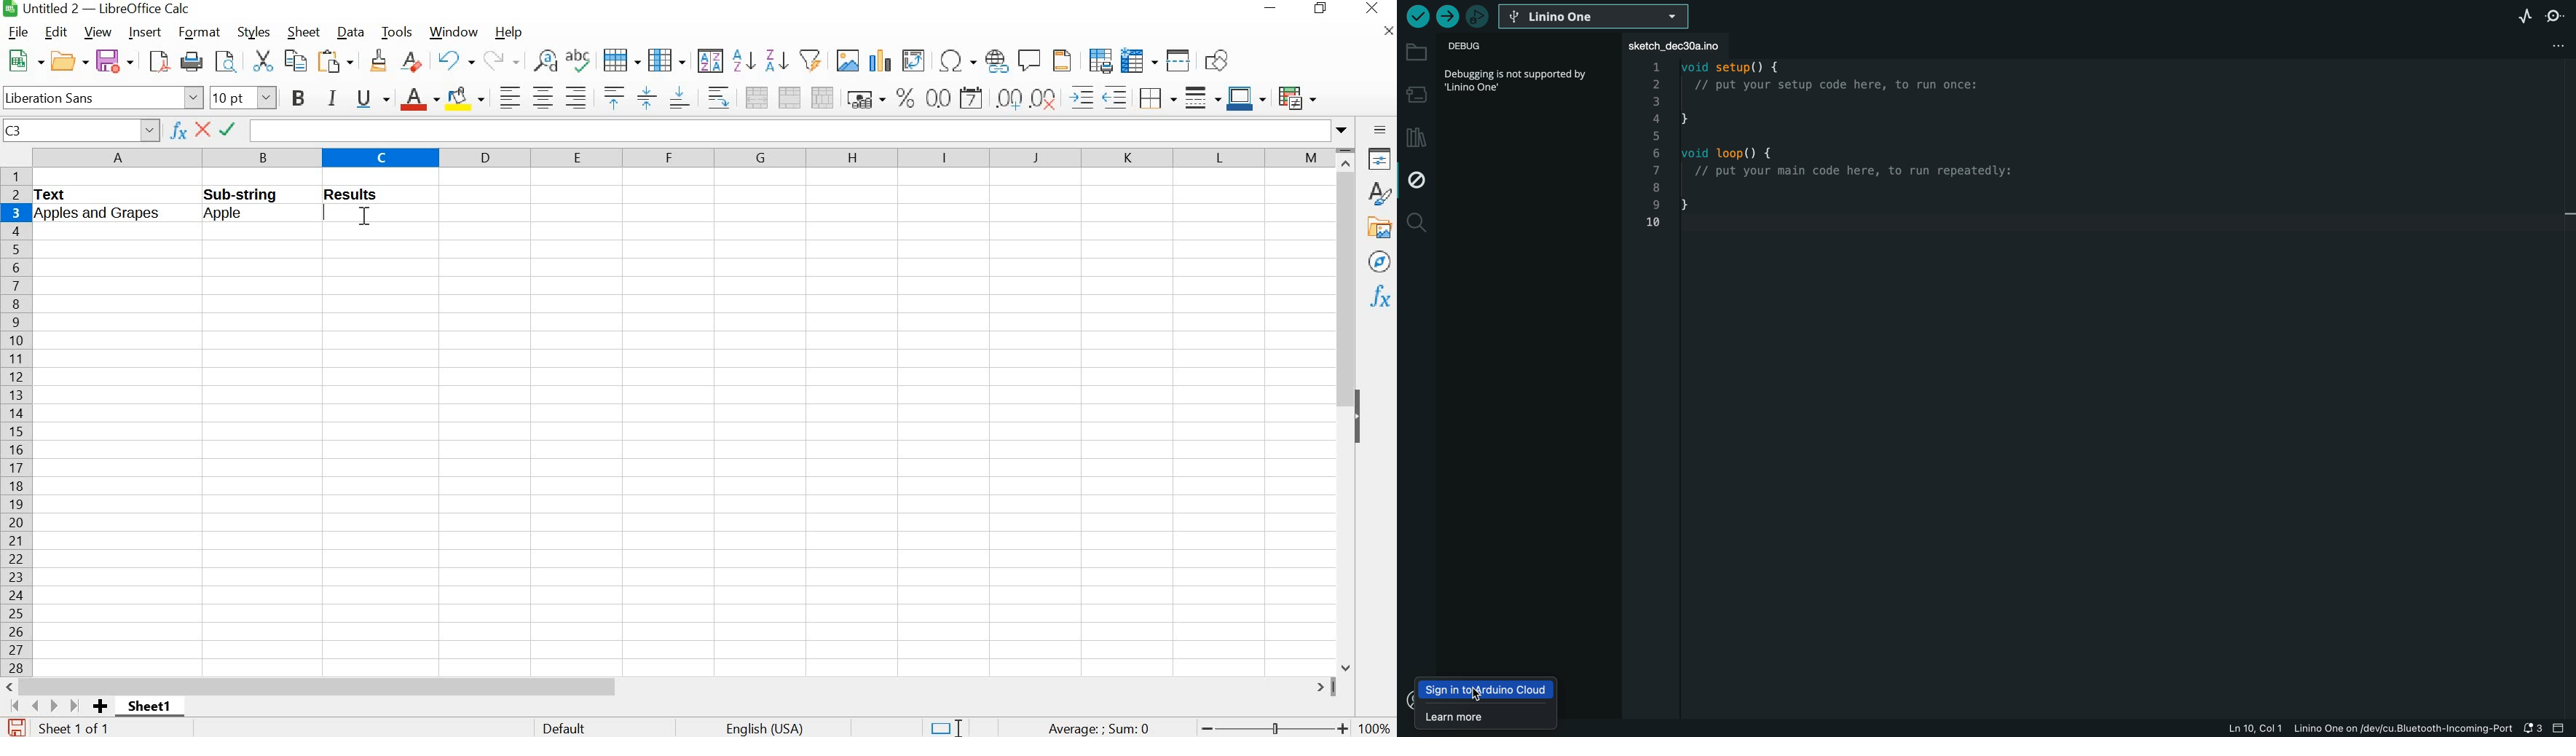  What do you see at coordinates (620, 58) in the screenshot?
I see `row` at bounding box center [620, 58].